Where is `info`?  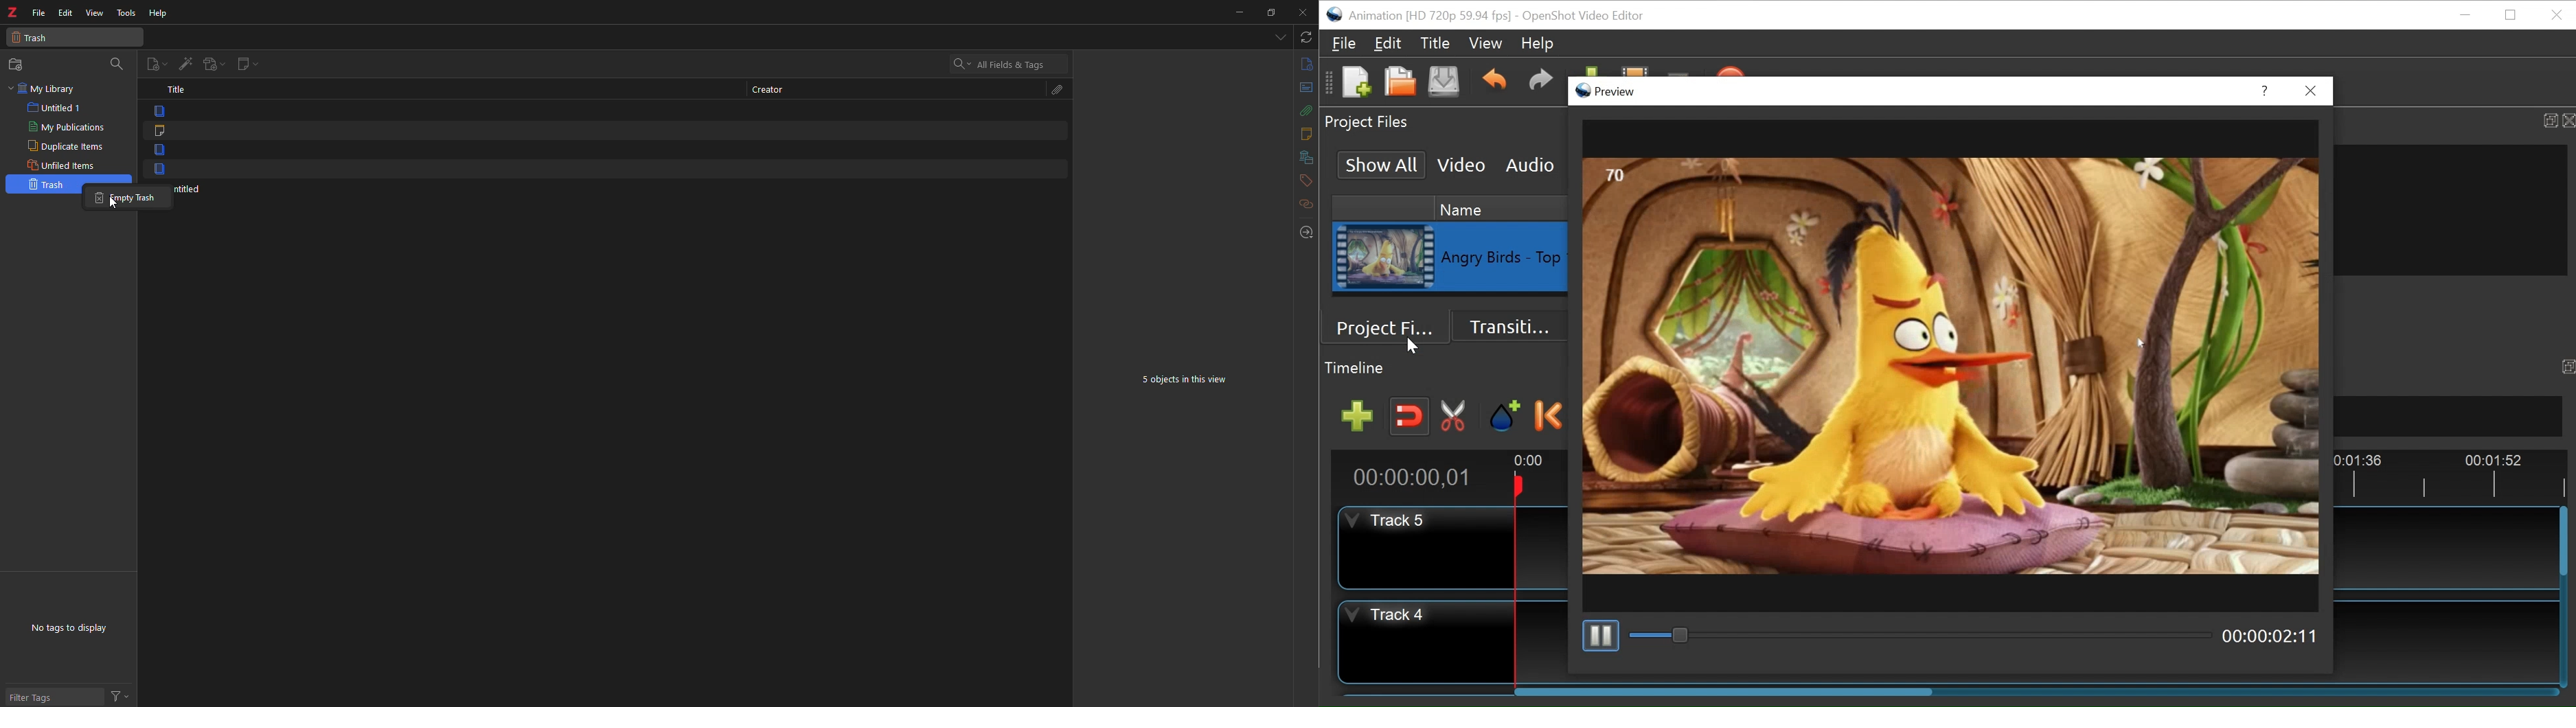 info is located at coordinates (1306, 65).